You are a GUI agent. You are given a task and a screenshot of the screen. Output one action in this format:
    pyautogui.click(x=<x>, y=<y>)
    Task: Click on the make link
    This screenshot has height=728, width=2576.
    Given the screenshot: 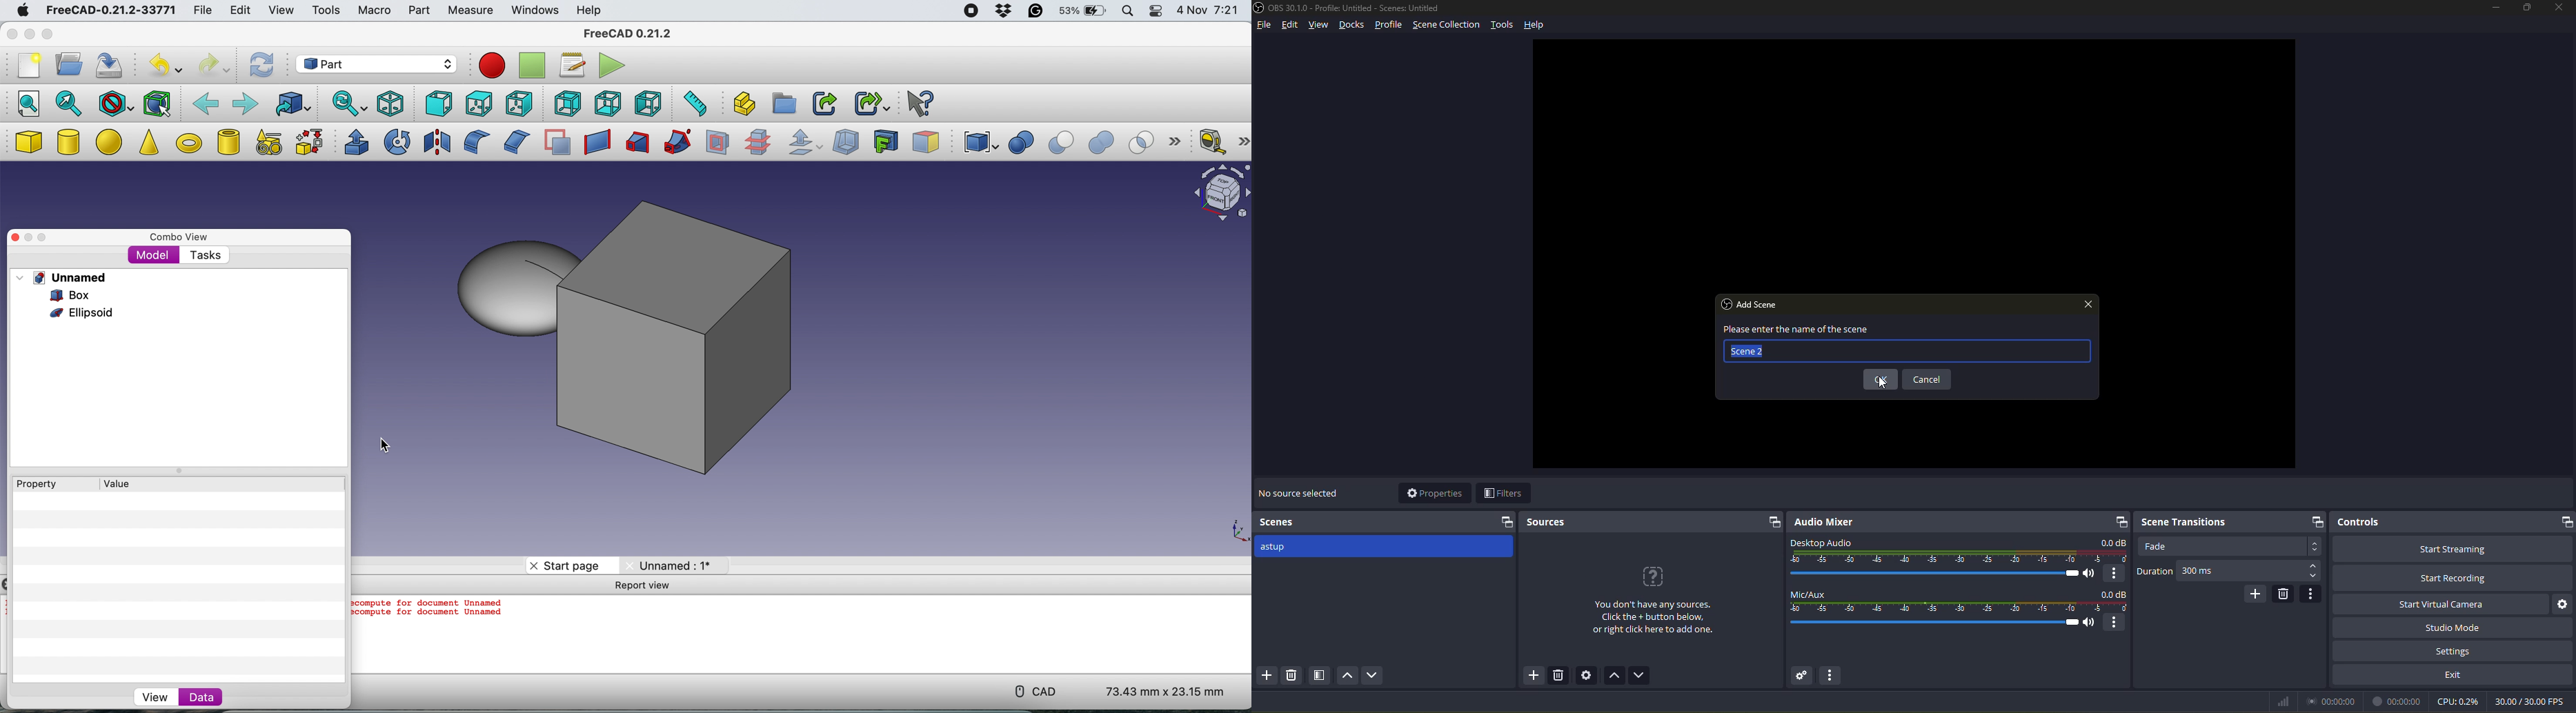 What is the action you would take?
    pyautogui.click(x=824, y=103)
    